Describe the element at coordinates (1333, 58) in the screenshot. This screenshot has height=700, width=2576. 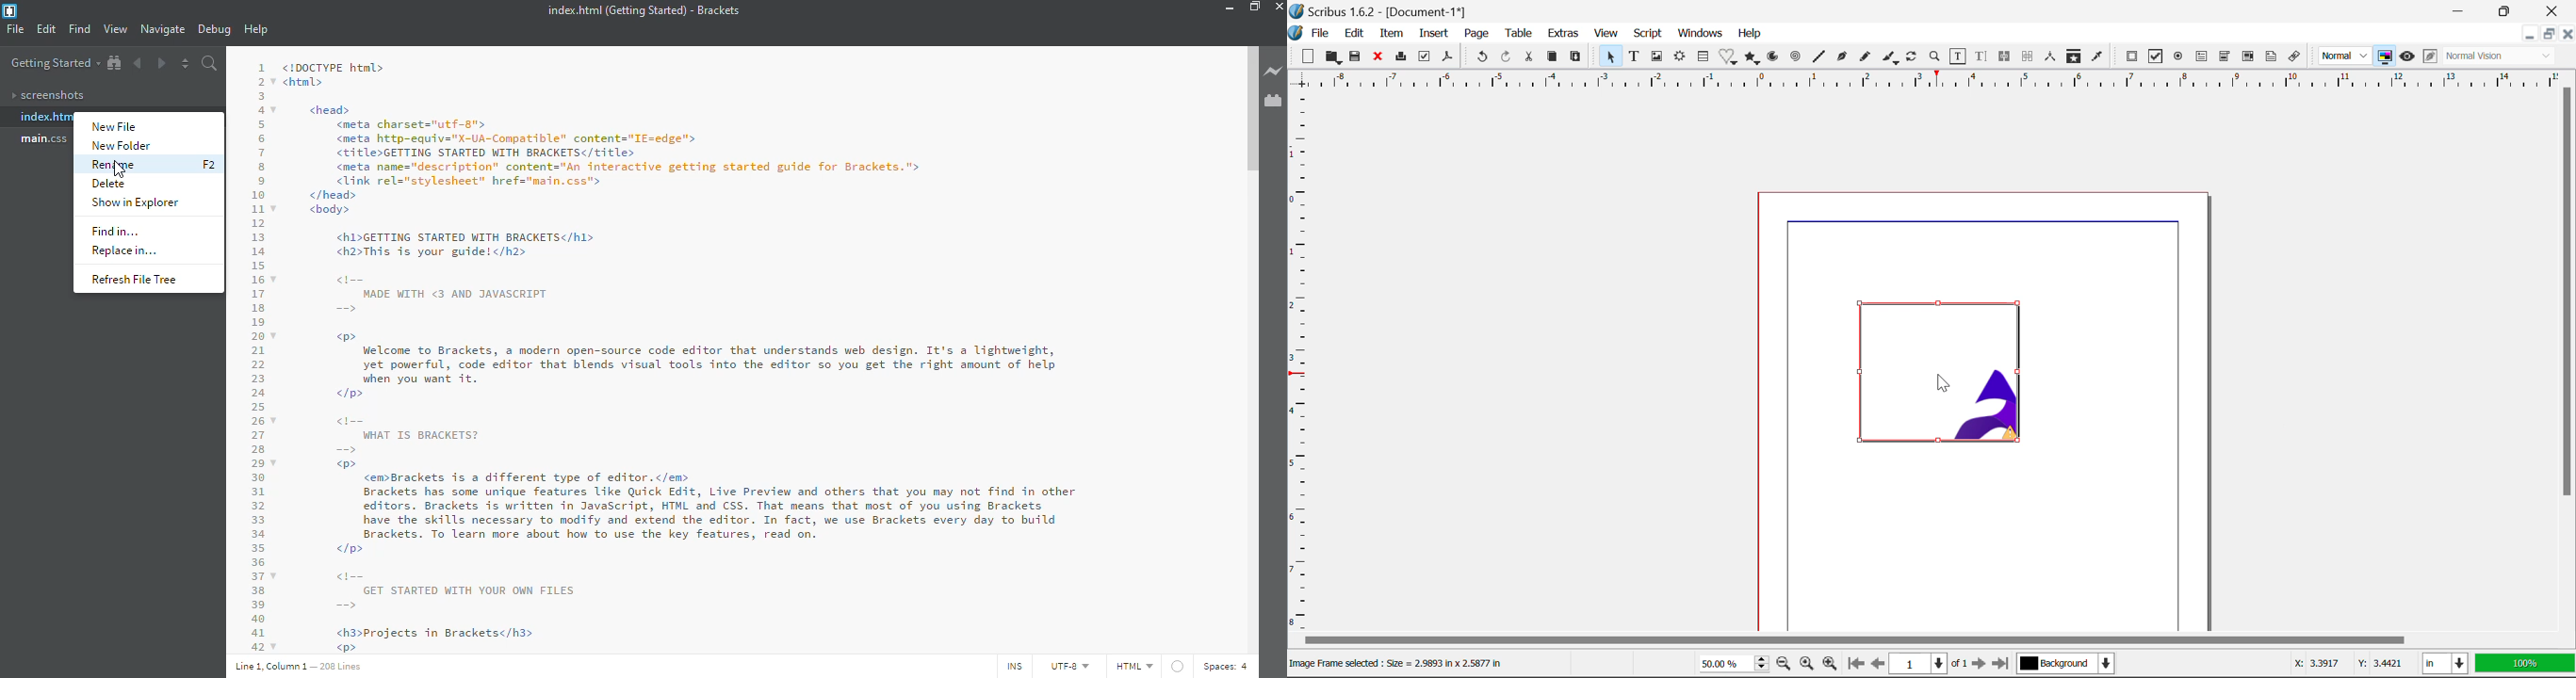
I see `Open` at that location.